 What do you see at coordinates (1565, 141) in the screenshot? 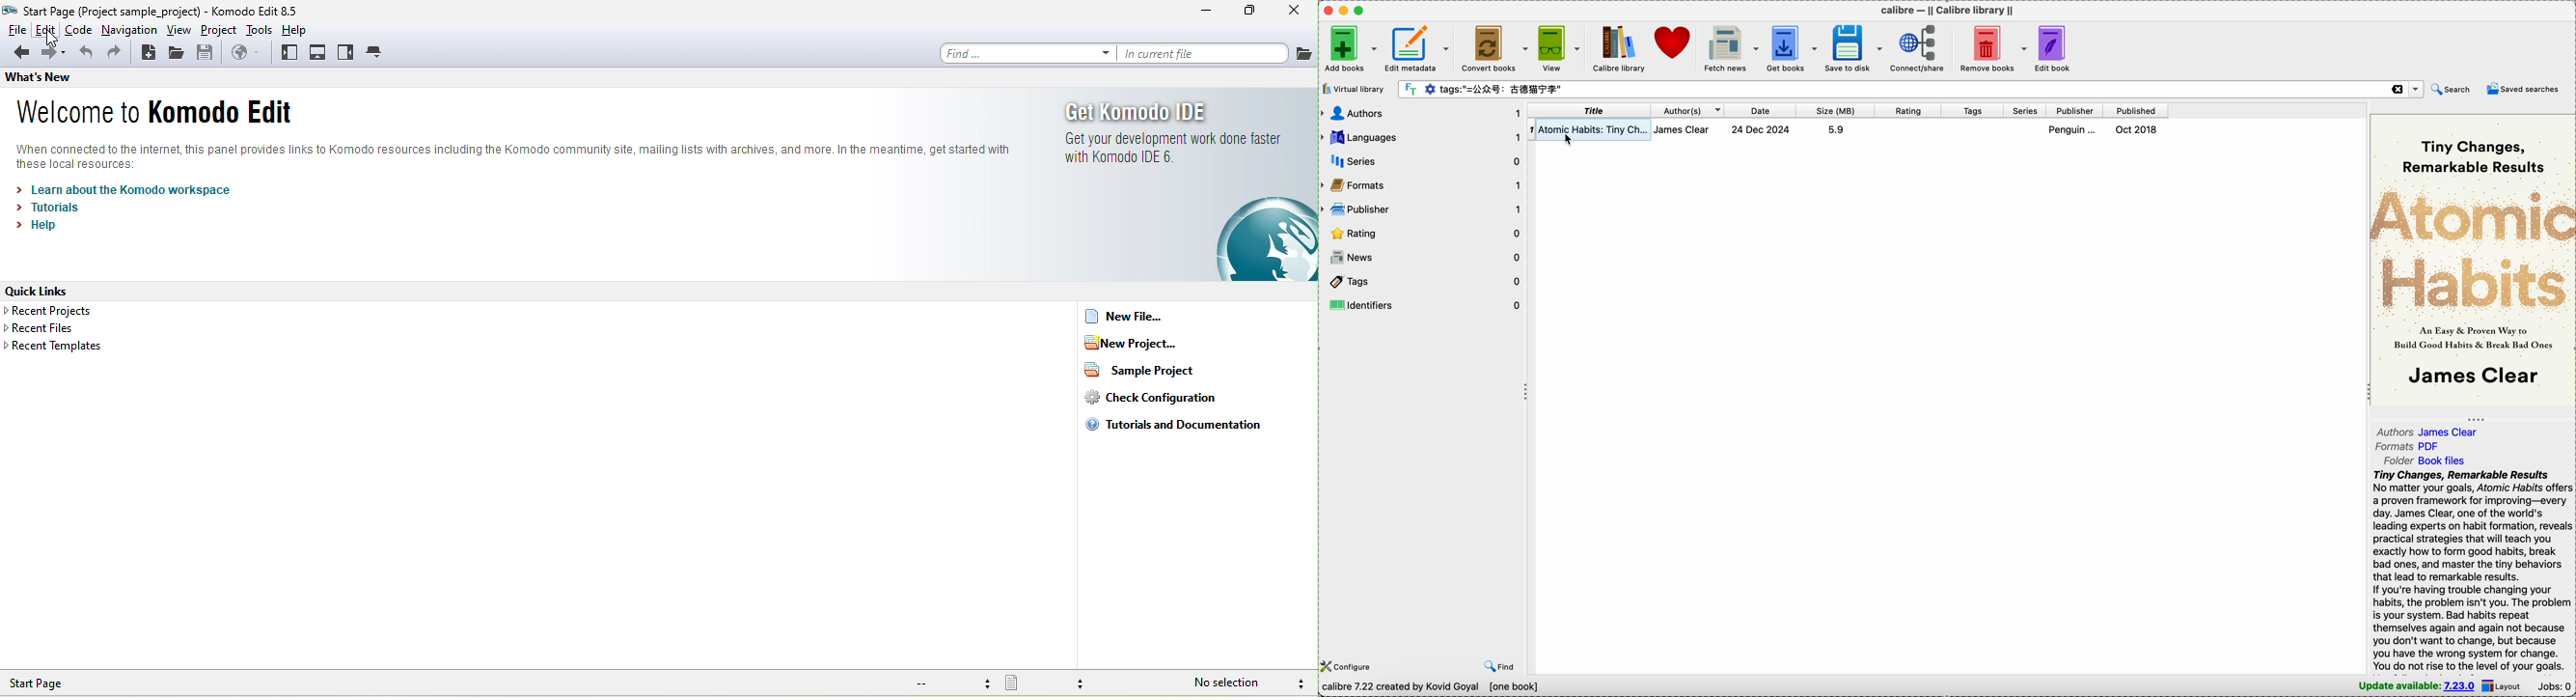
I see `cursor` at bounding box center [1565, 141].